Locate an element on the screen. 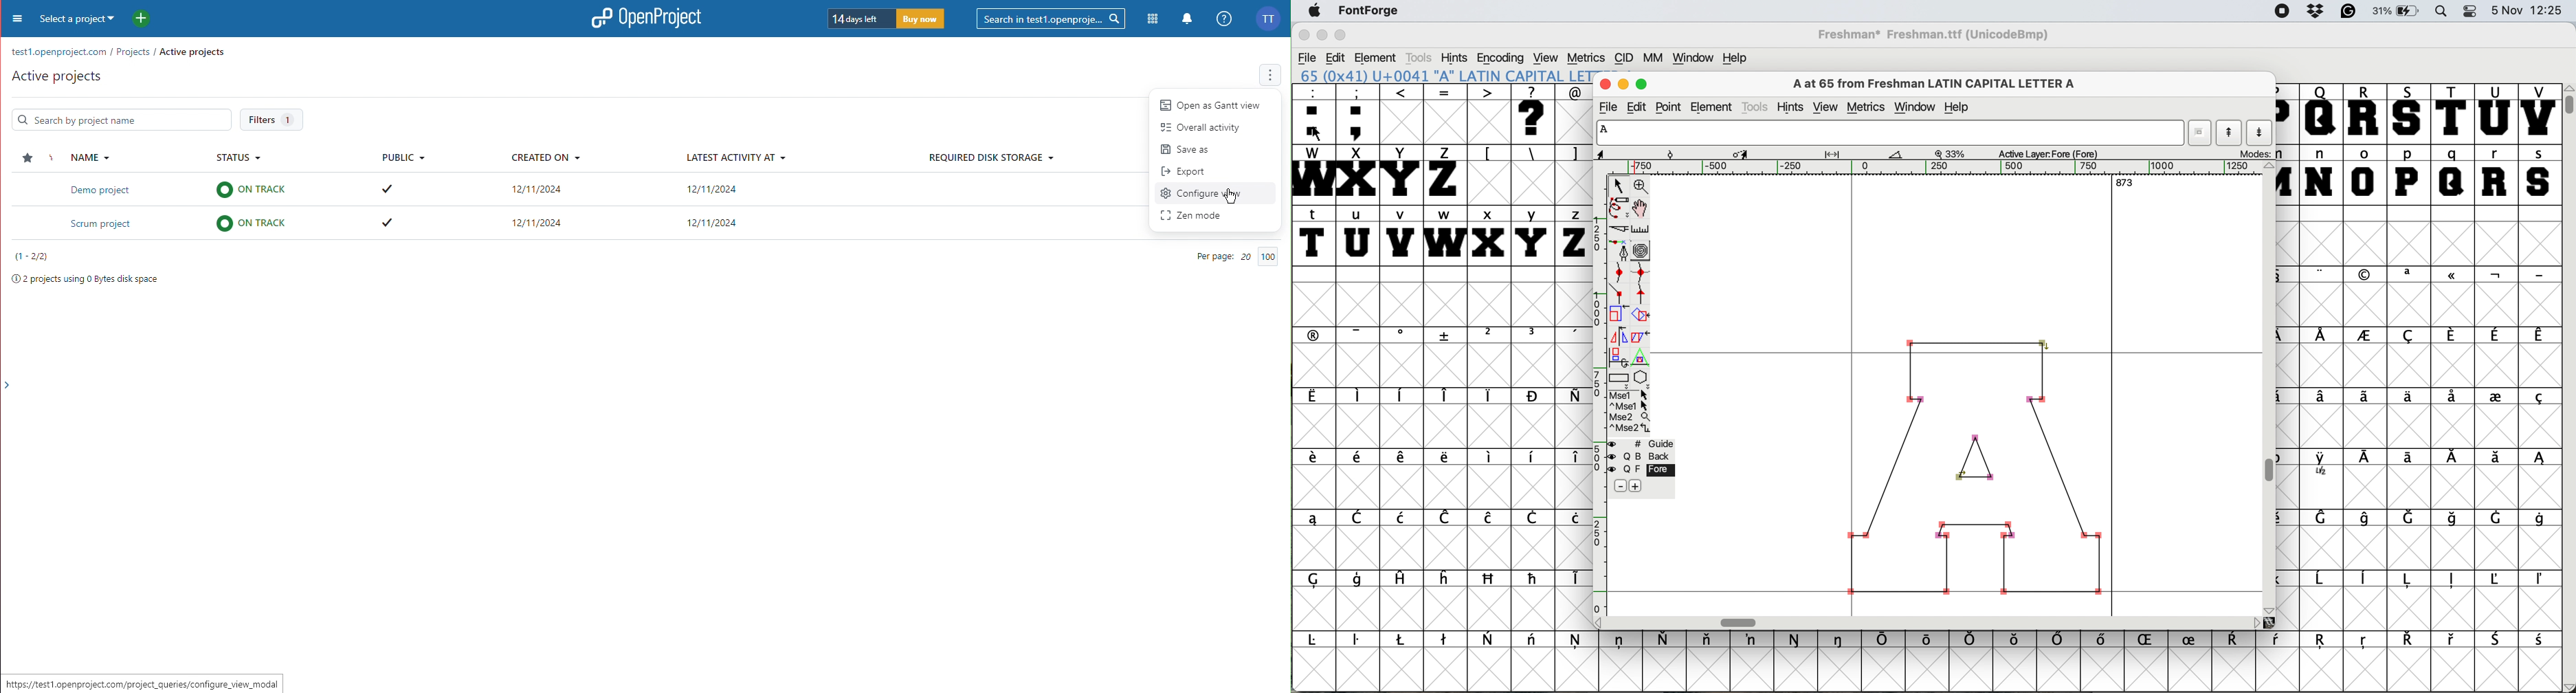 Image resolution: width=2576 pixels, height=700 pixels. symbol is located at coordinates (1320, 579).